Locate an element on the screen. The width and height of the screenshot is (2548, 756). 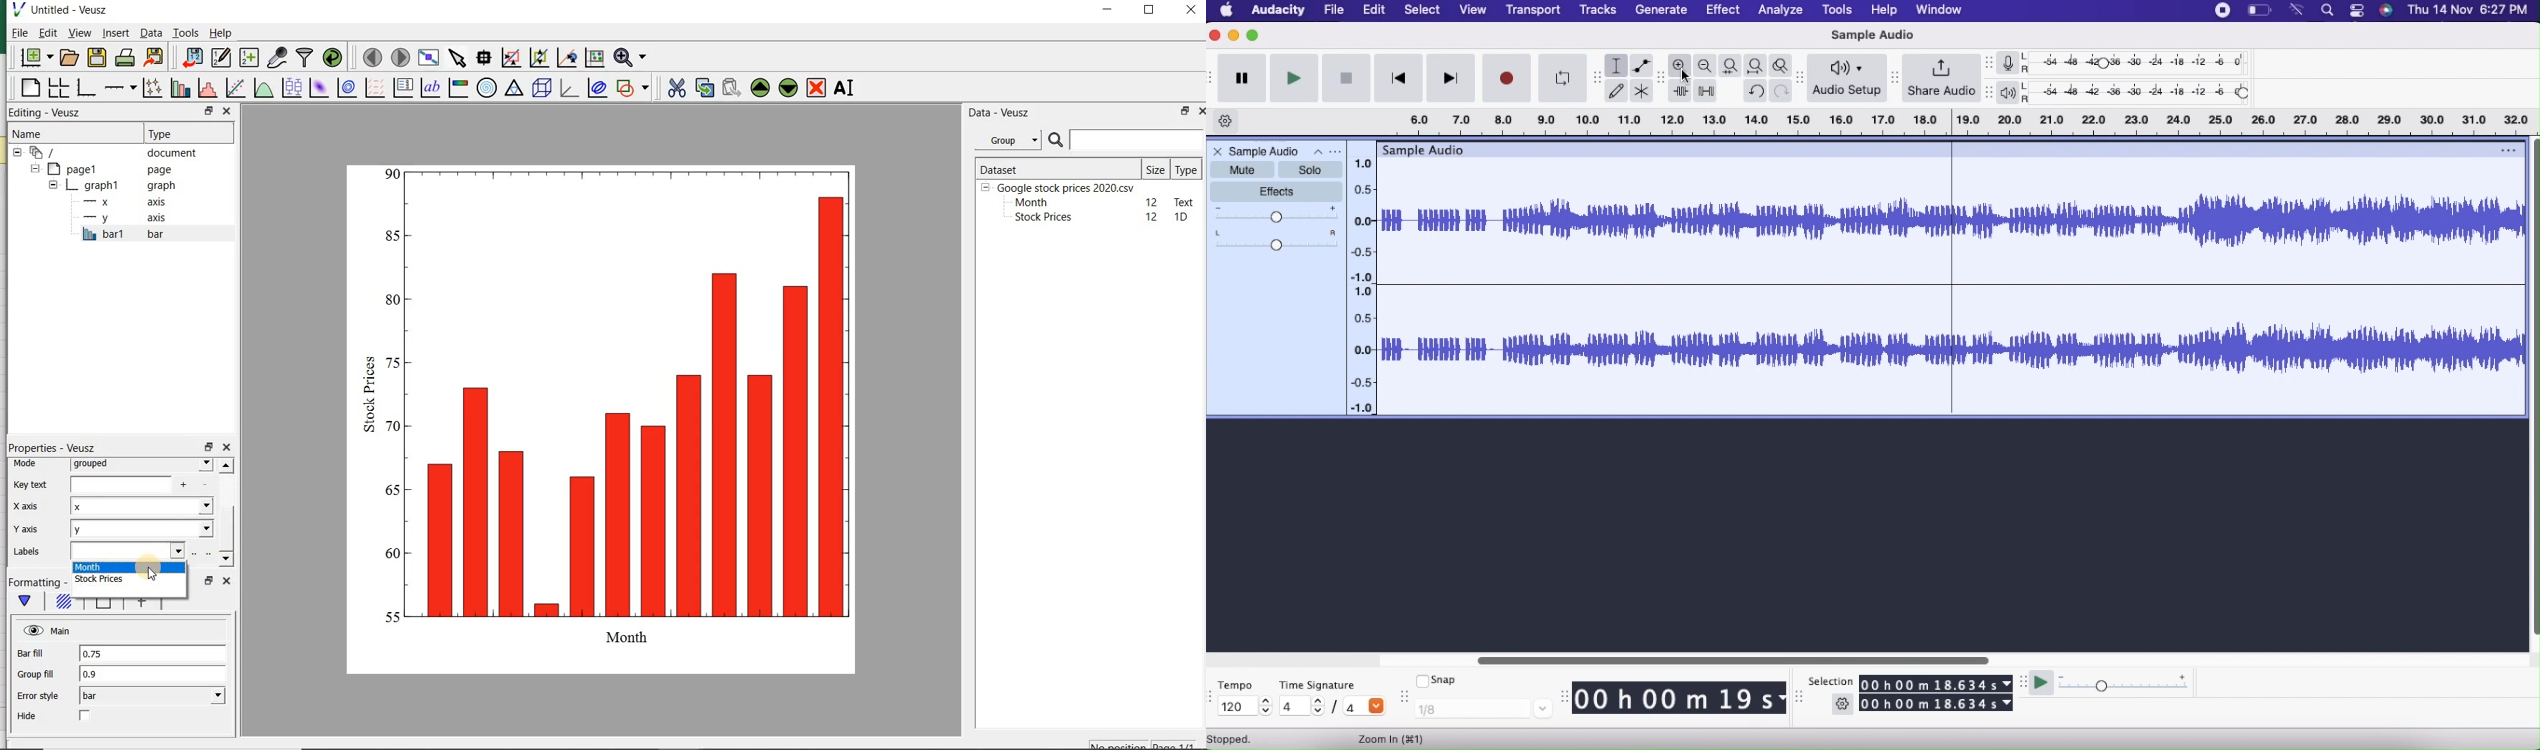
Google stock prices 2020.csv is located at coordinates (1061, 187).